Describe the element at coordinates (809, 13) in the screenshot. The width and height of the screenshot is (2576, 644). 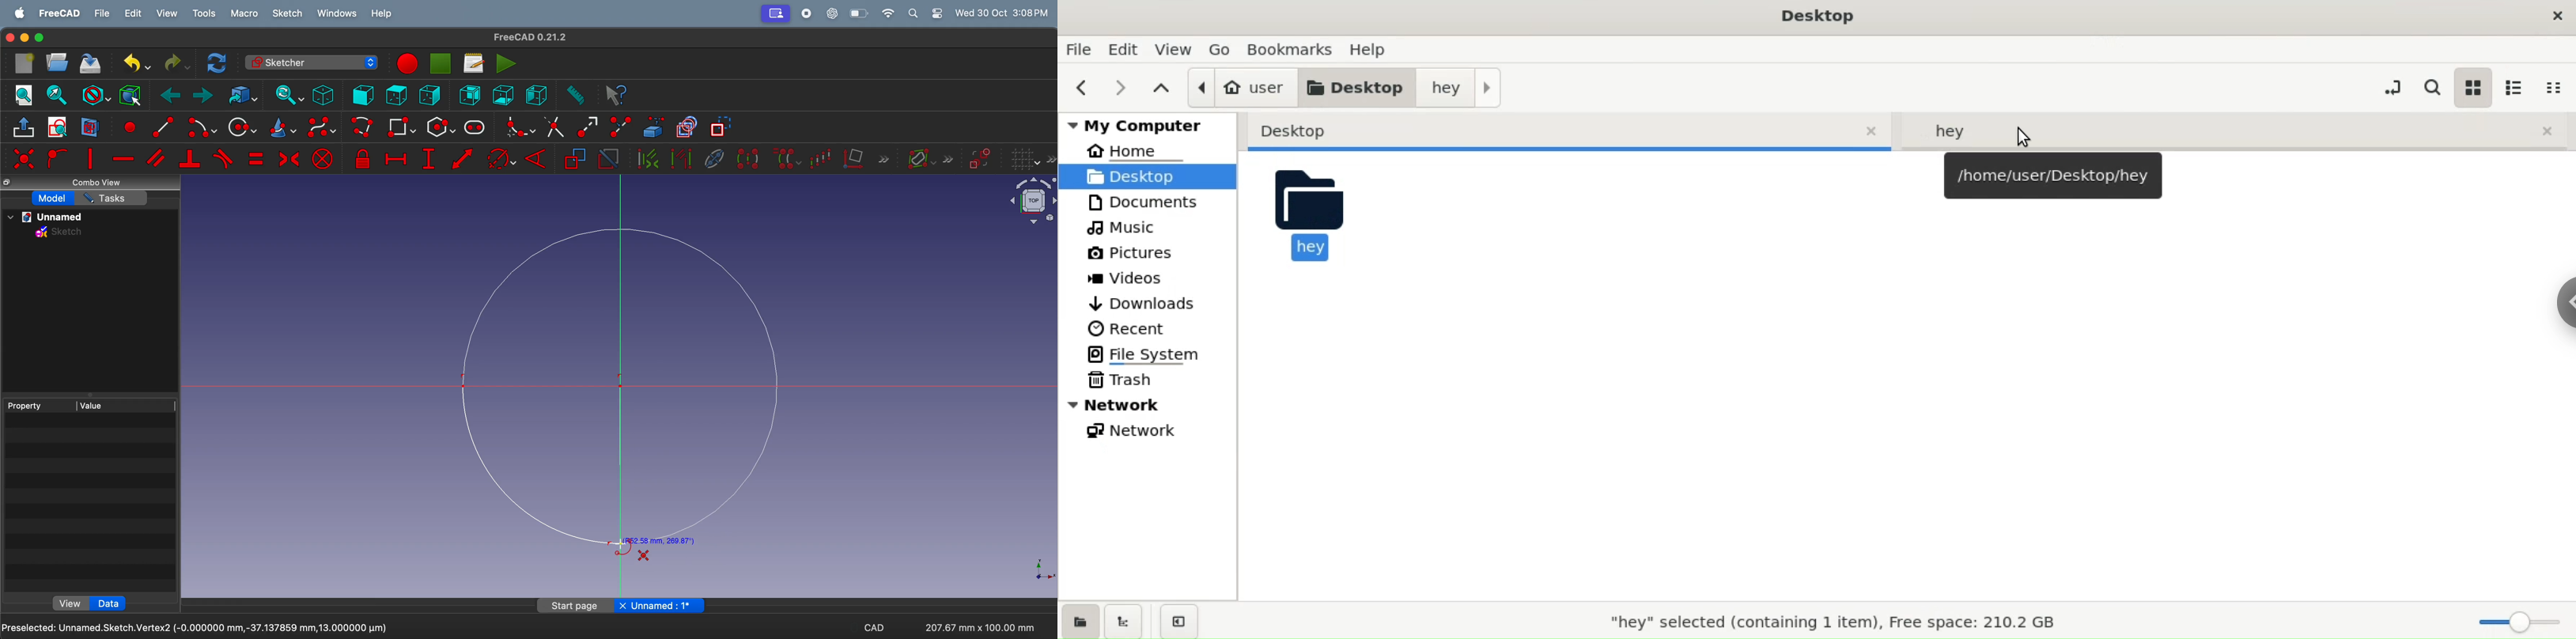
I see `record` at that location.